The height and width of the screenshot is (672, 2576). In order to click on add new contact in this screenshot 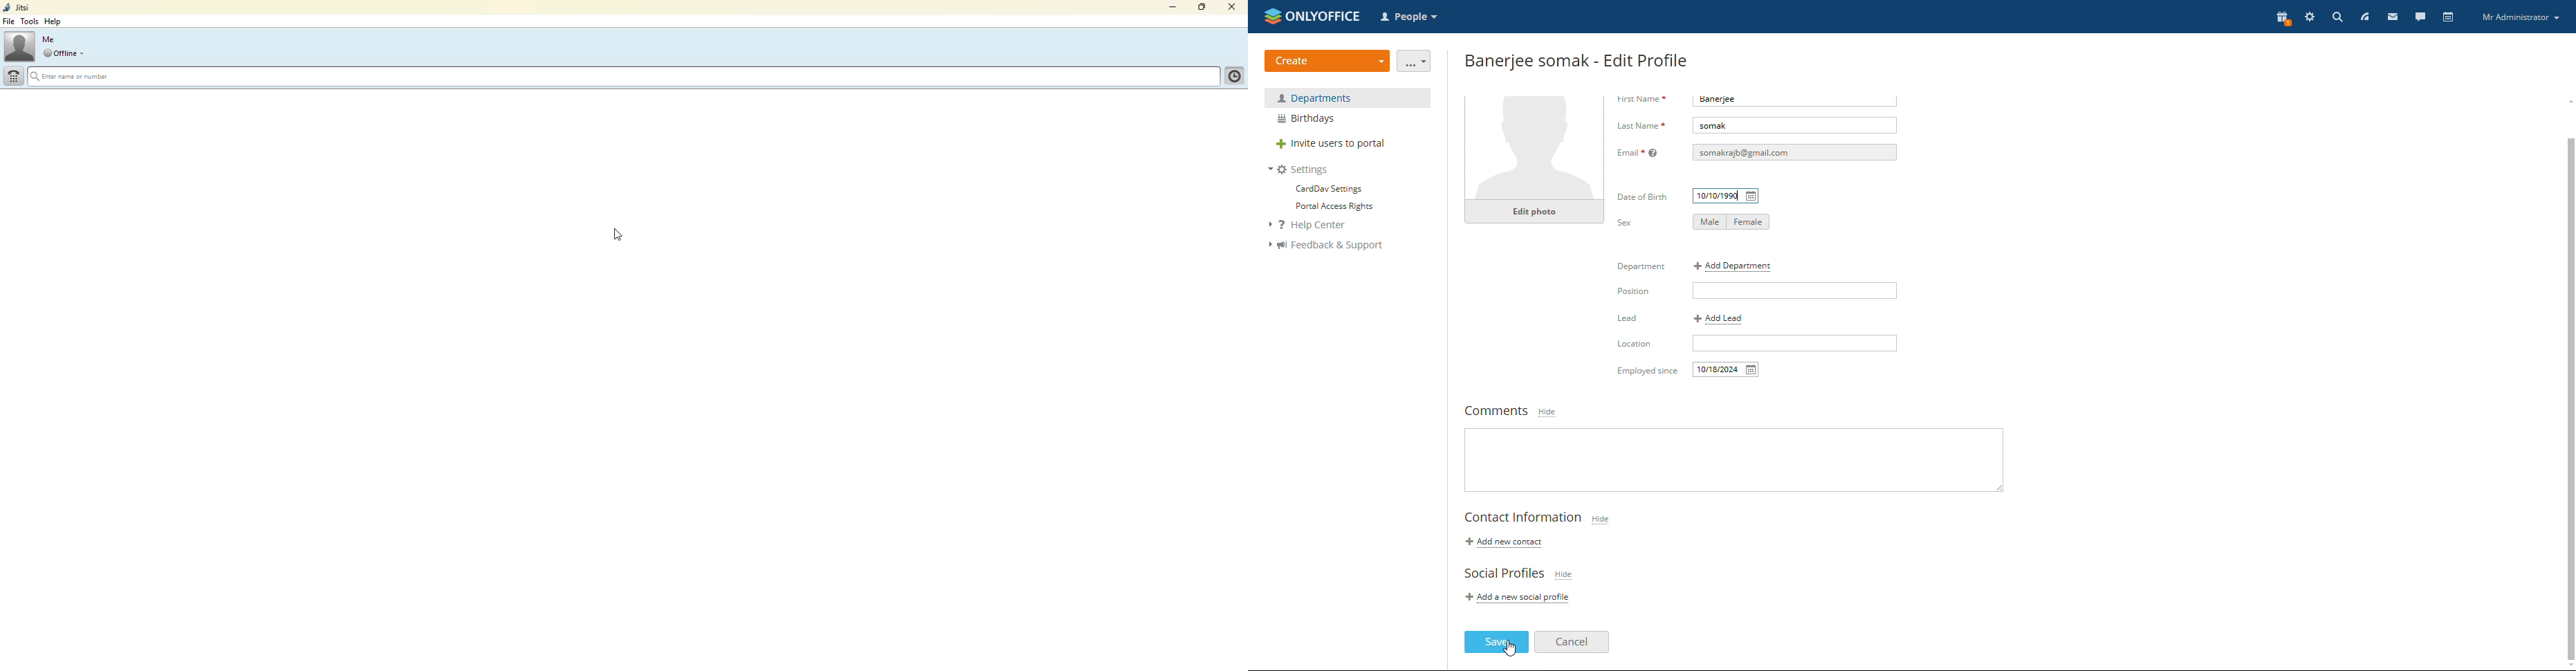, I will do `click(1501, 542)`.